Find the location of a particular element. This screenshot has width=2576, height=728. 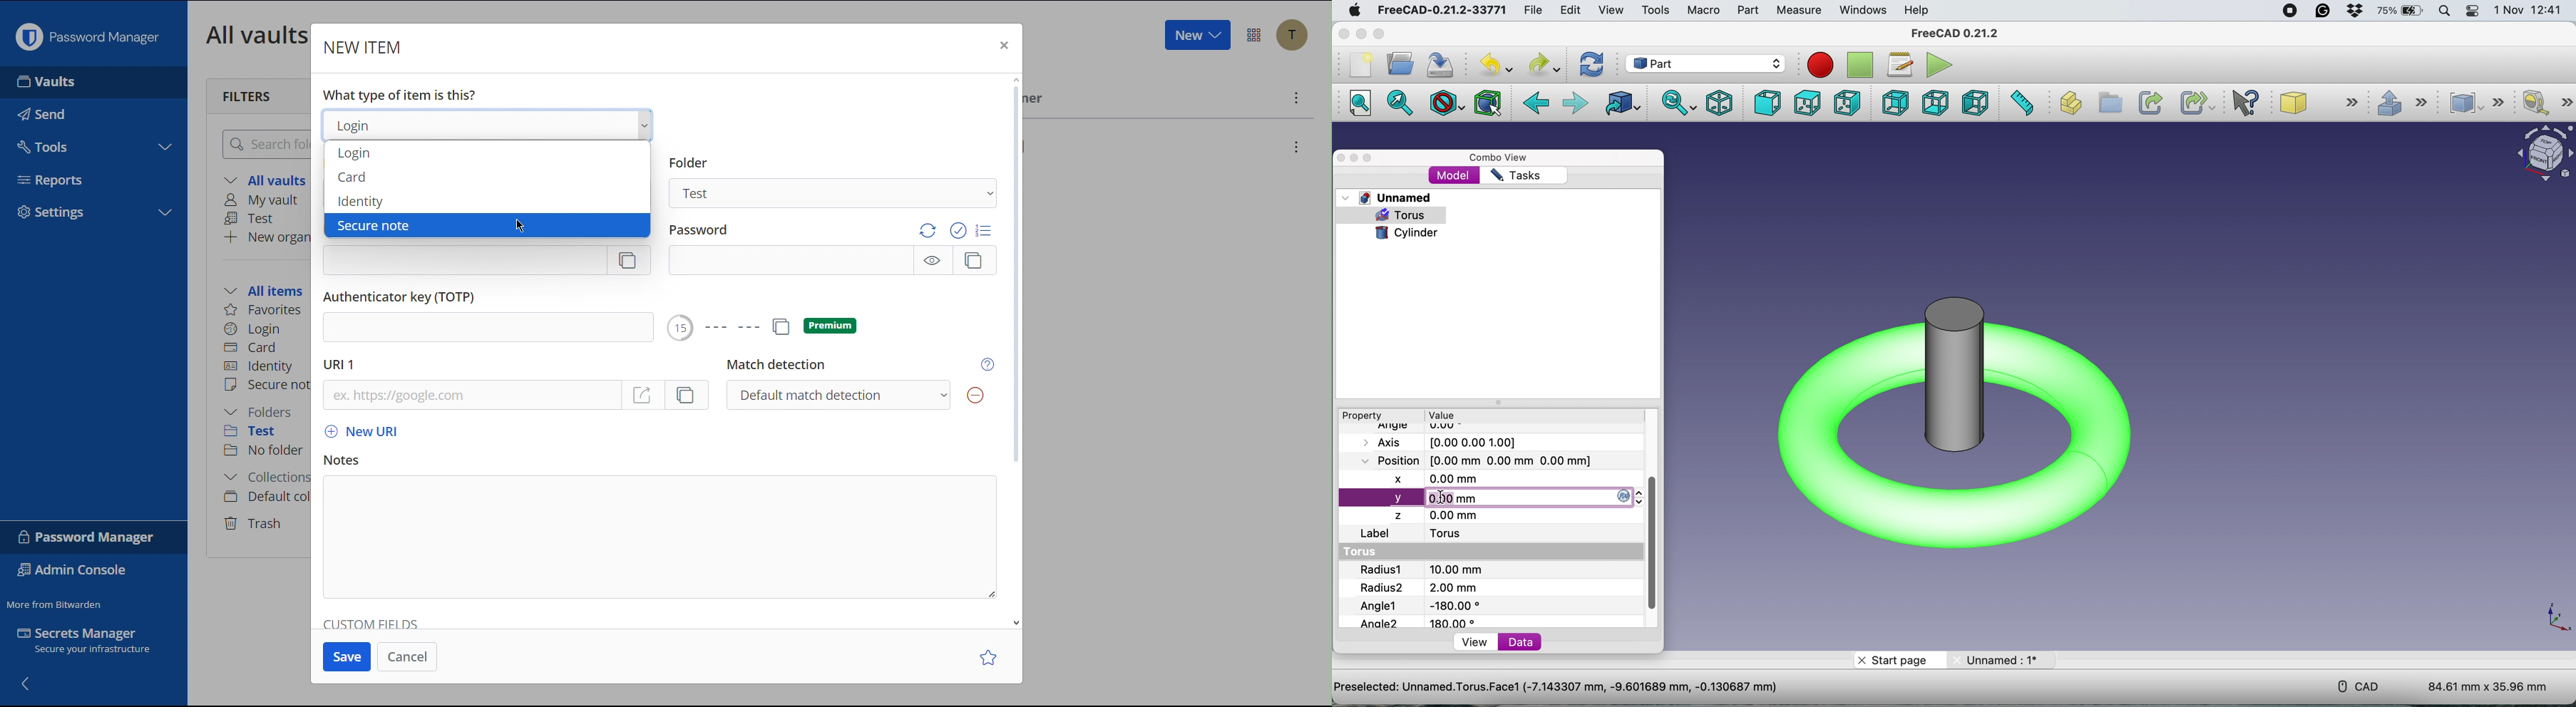

Identity is located at coordinates (361, 201).